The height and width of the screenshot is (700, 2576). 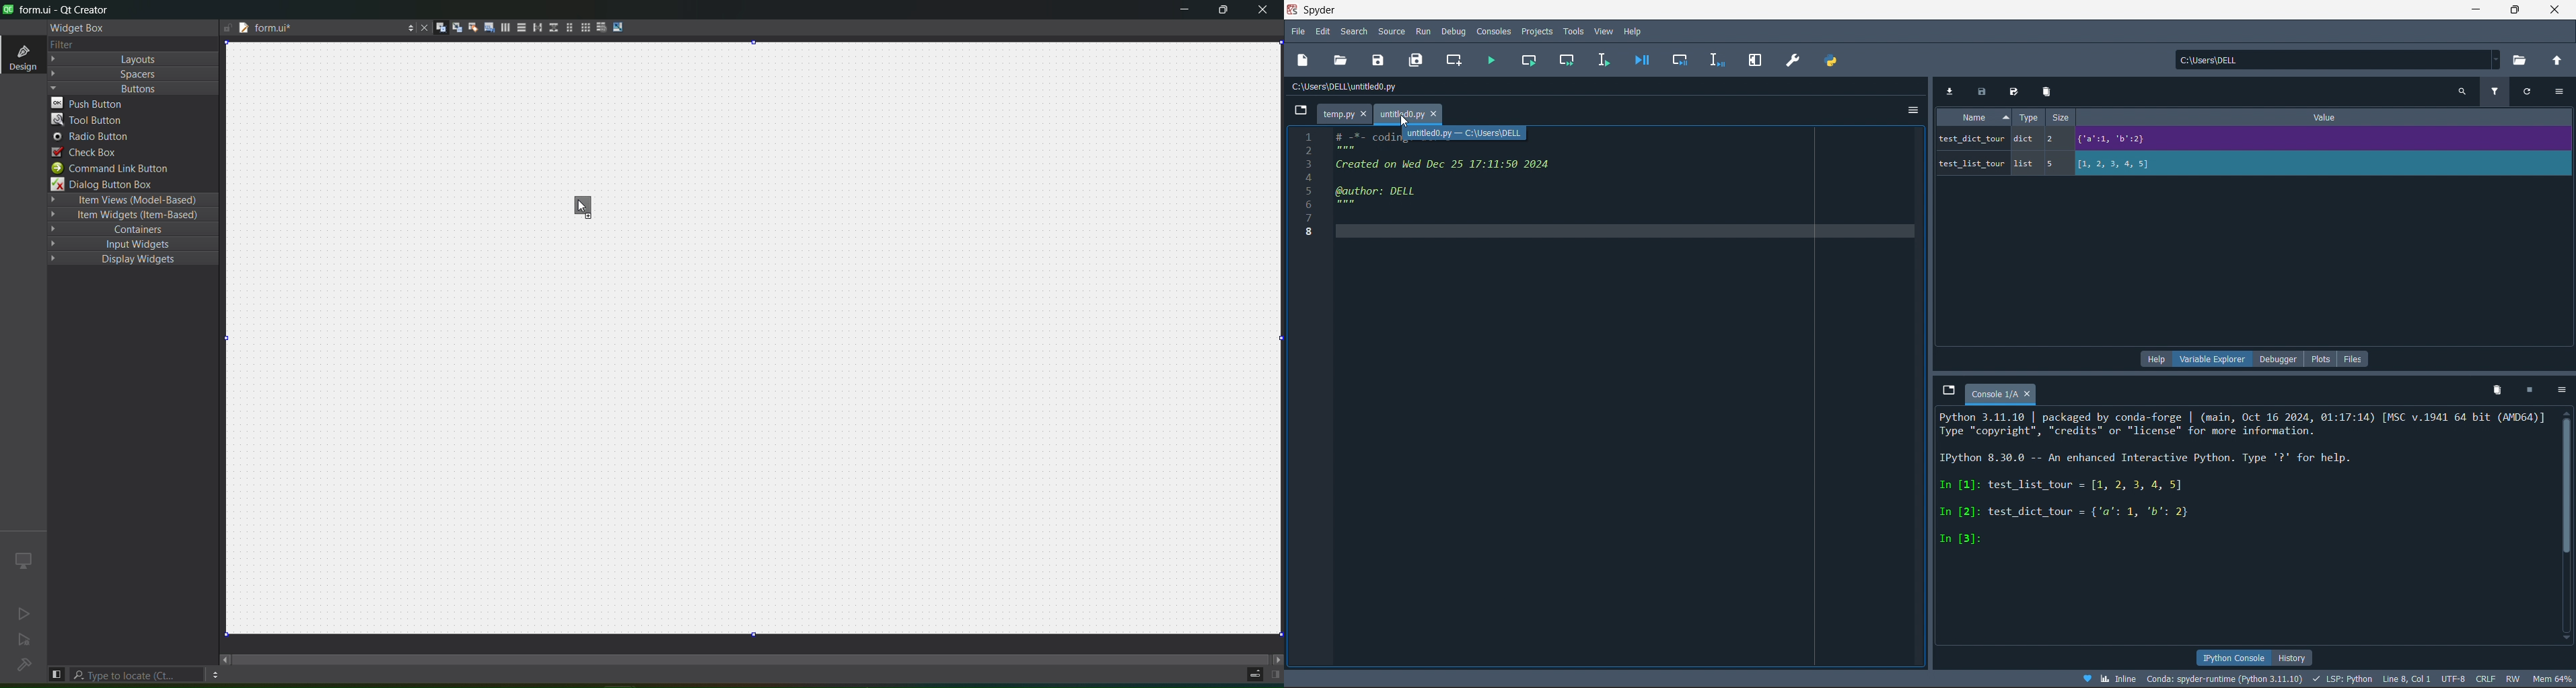 I want to click on projects, so click(x=1535, y=32).